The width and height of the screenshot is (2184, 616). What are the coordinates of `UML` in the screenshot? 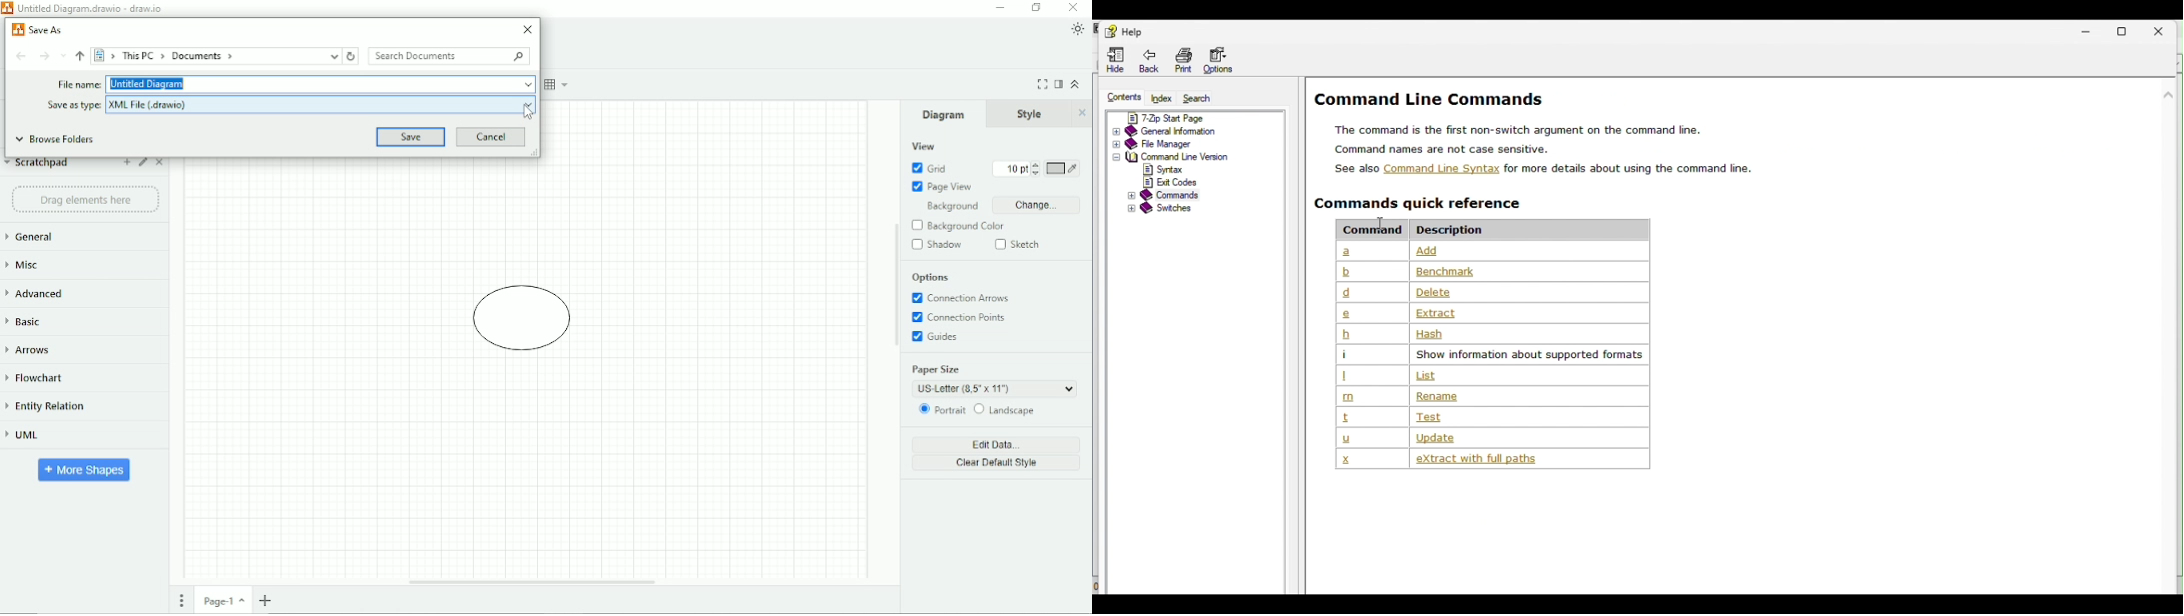 It's located at (24, 436).